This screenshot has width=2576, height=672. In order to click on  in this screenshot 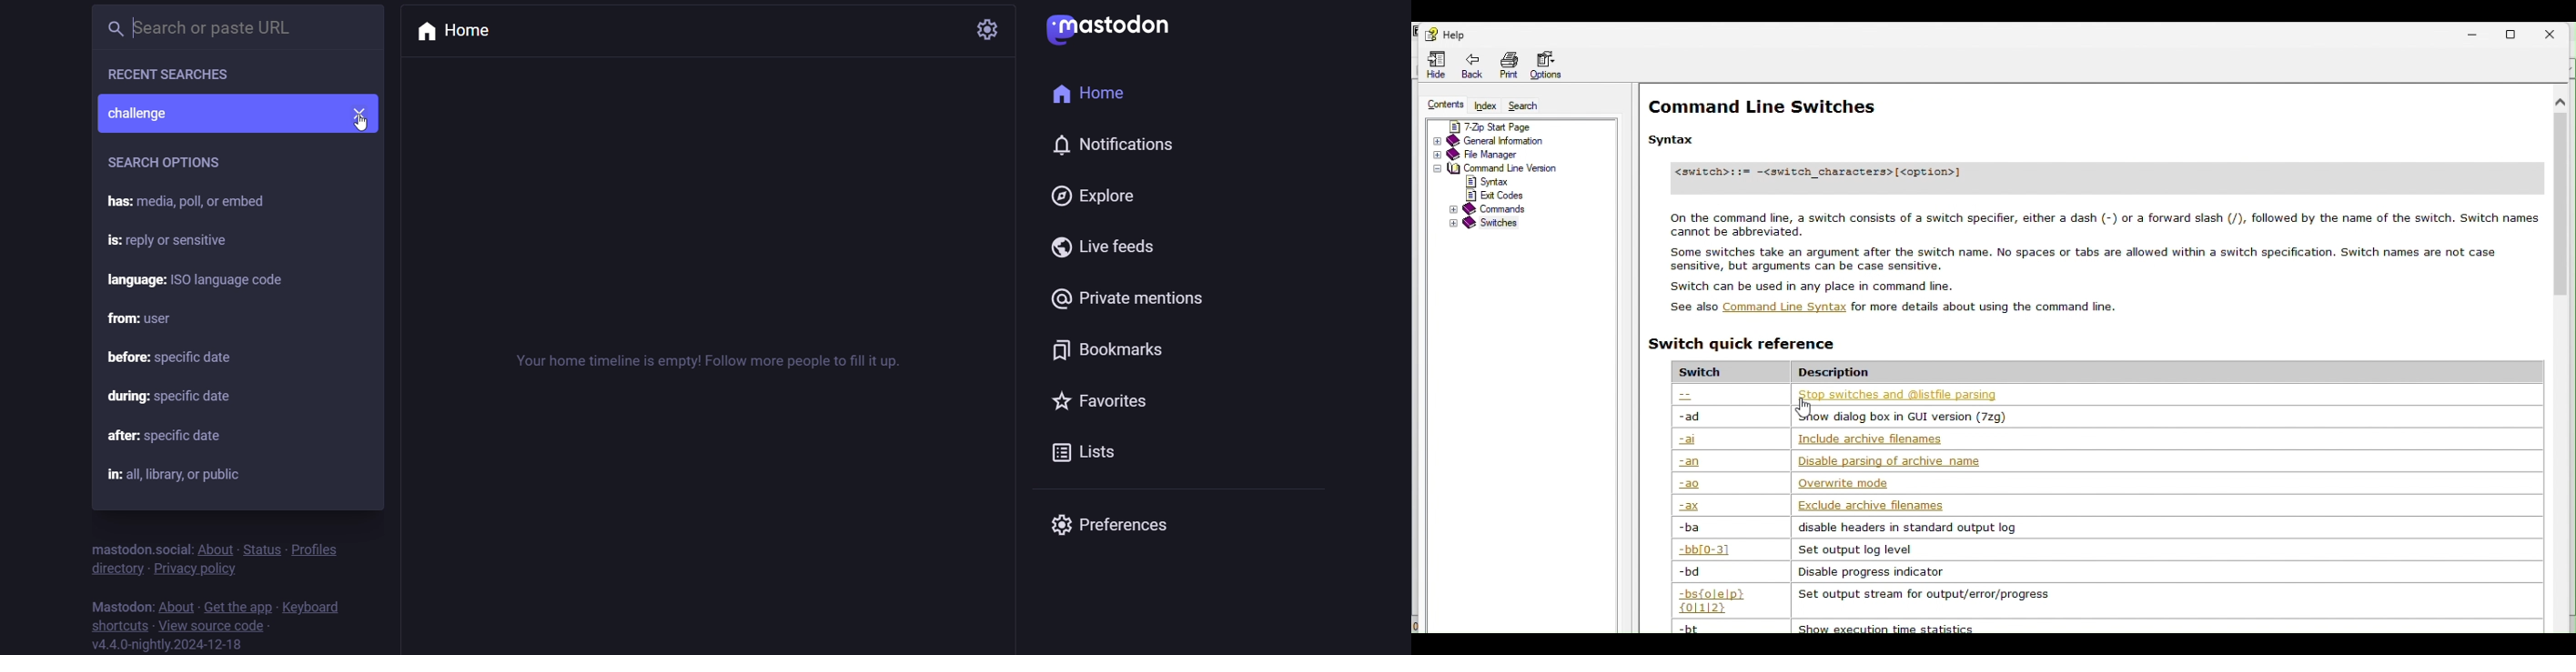, I will do `click(1983, 307)`.